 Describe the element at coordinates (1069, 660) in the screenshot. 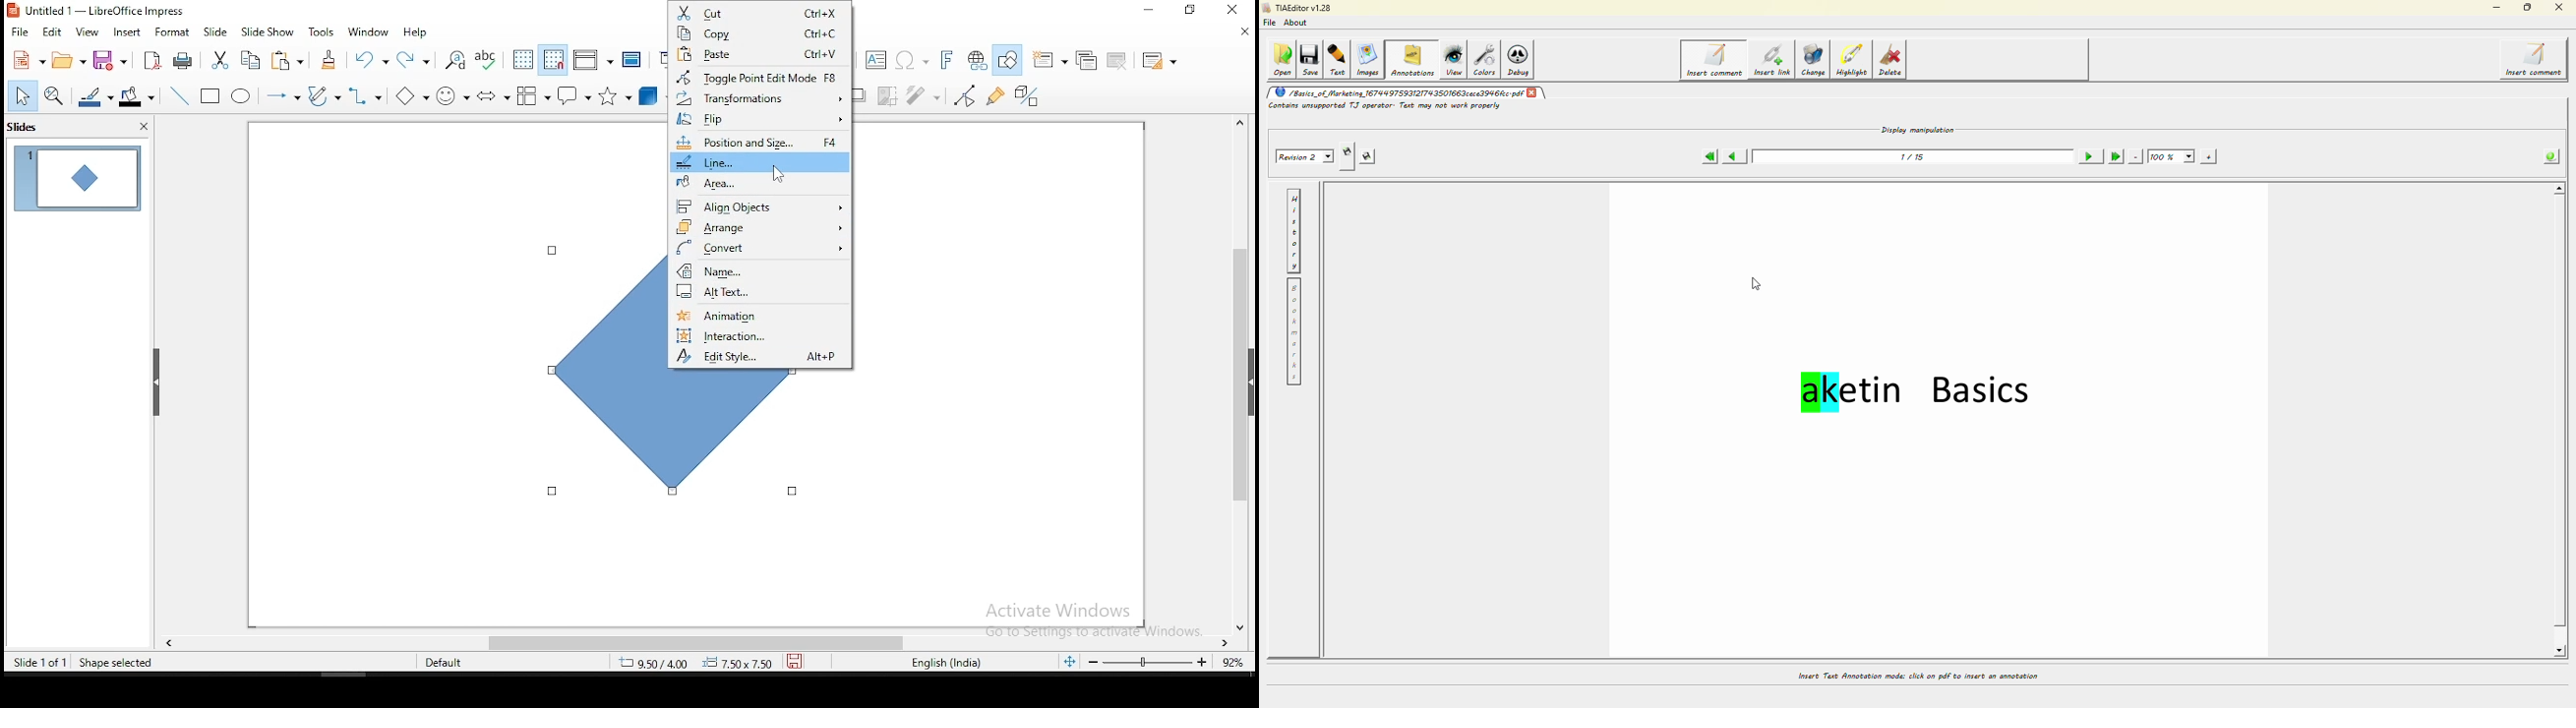

I see `fit slide to current window` at that location.